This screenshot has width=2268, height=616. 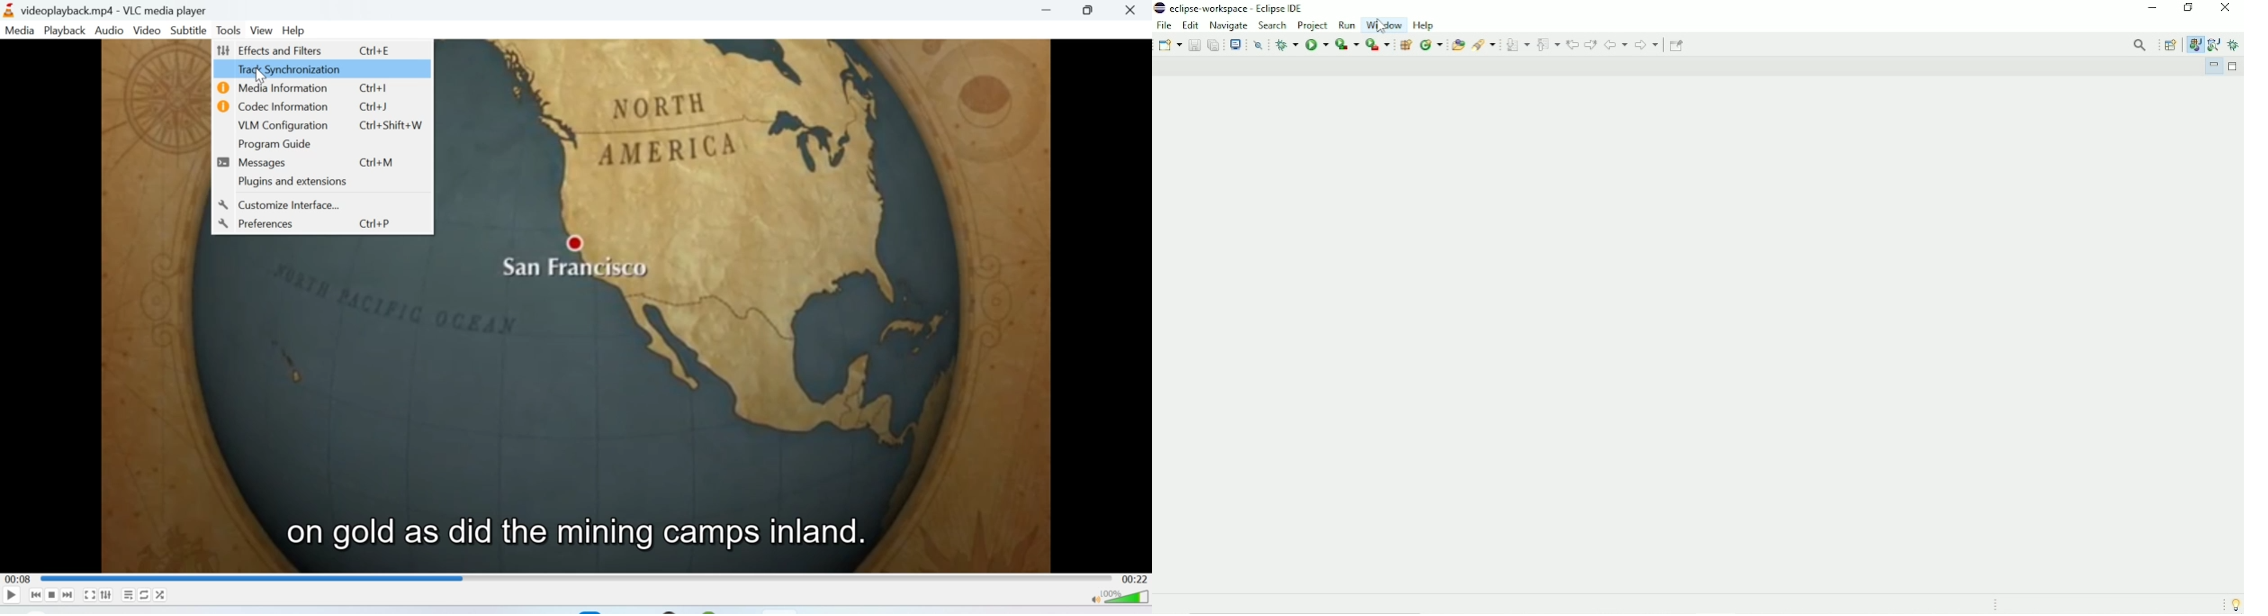 I want to click on Preferences, so click(x=261, y=223).